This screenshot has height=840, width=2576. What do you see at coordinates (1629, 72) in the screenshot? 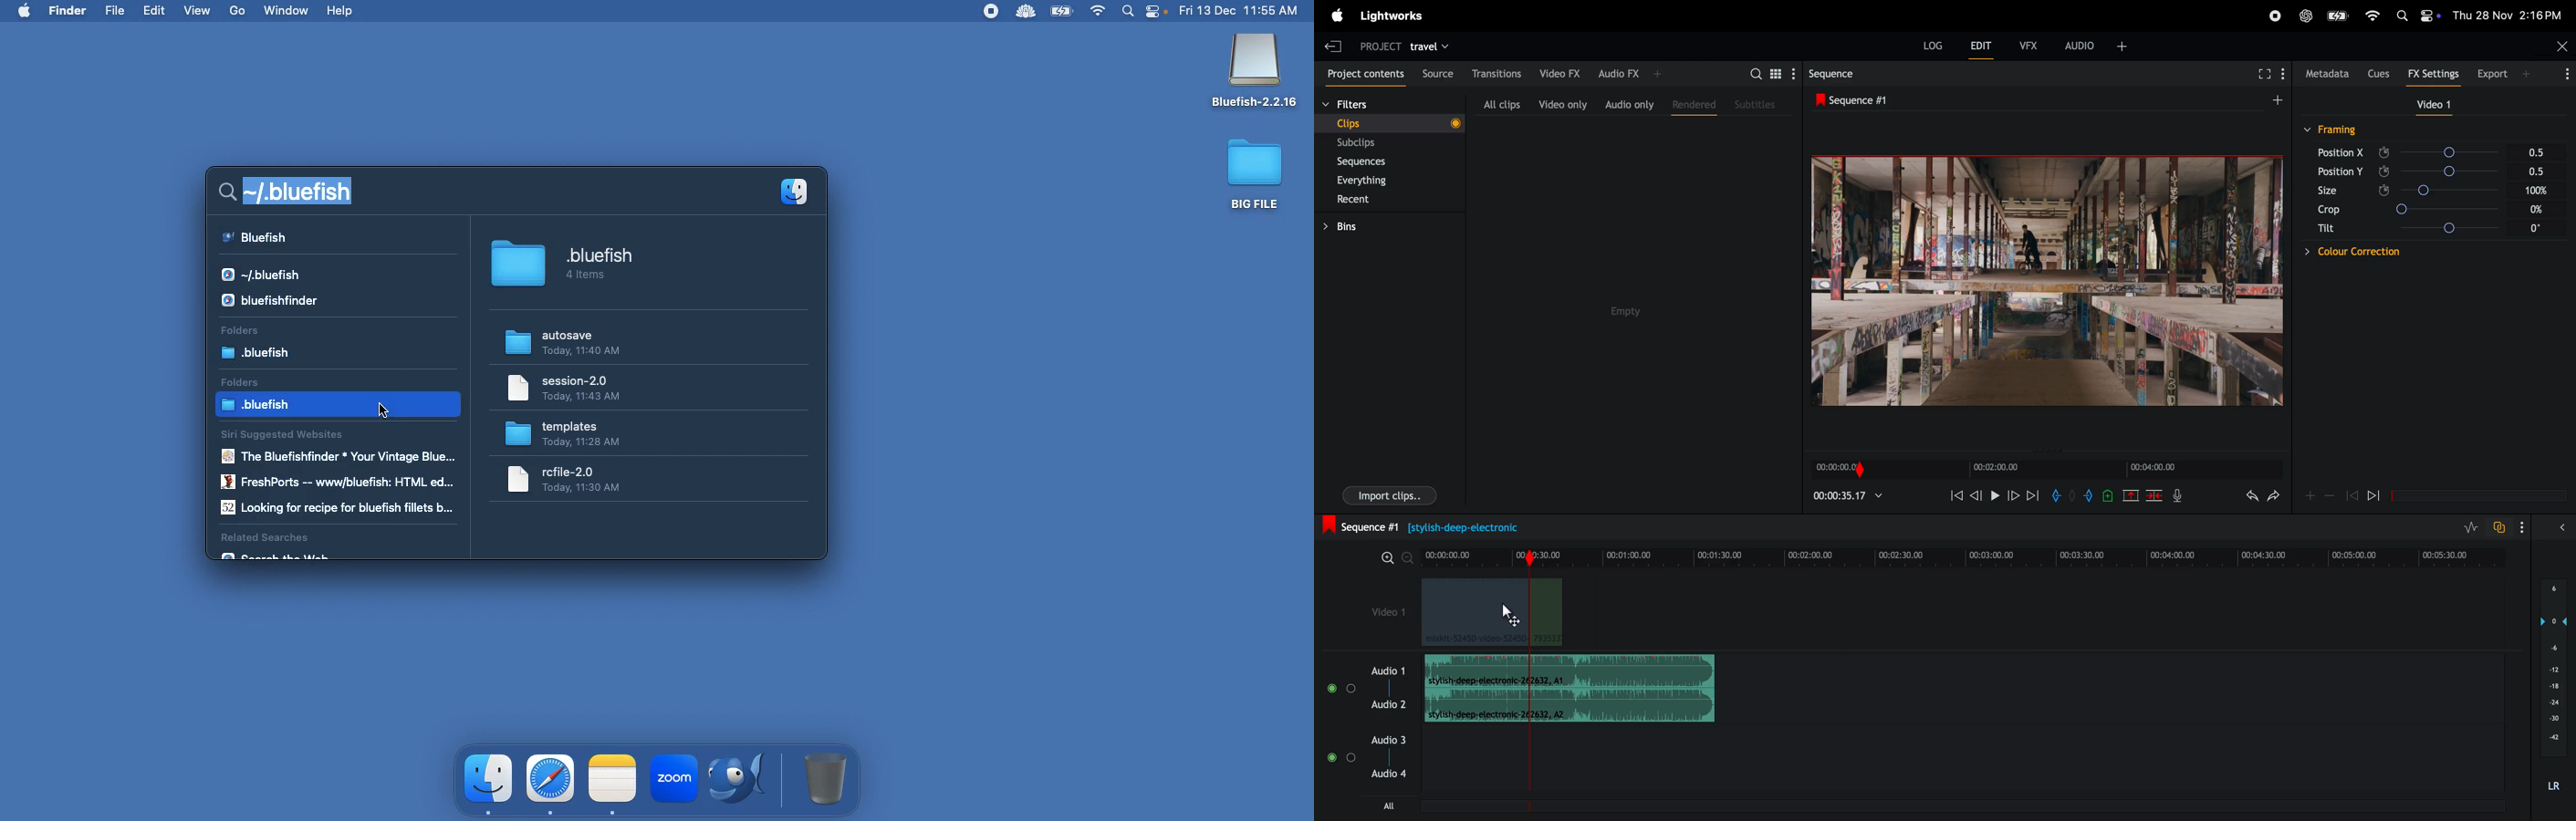
I see `audio fx` at bounding box center [1629, 72].